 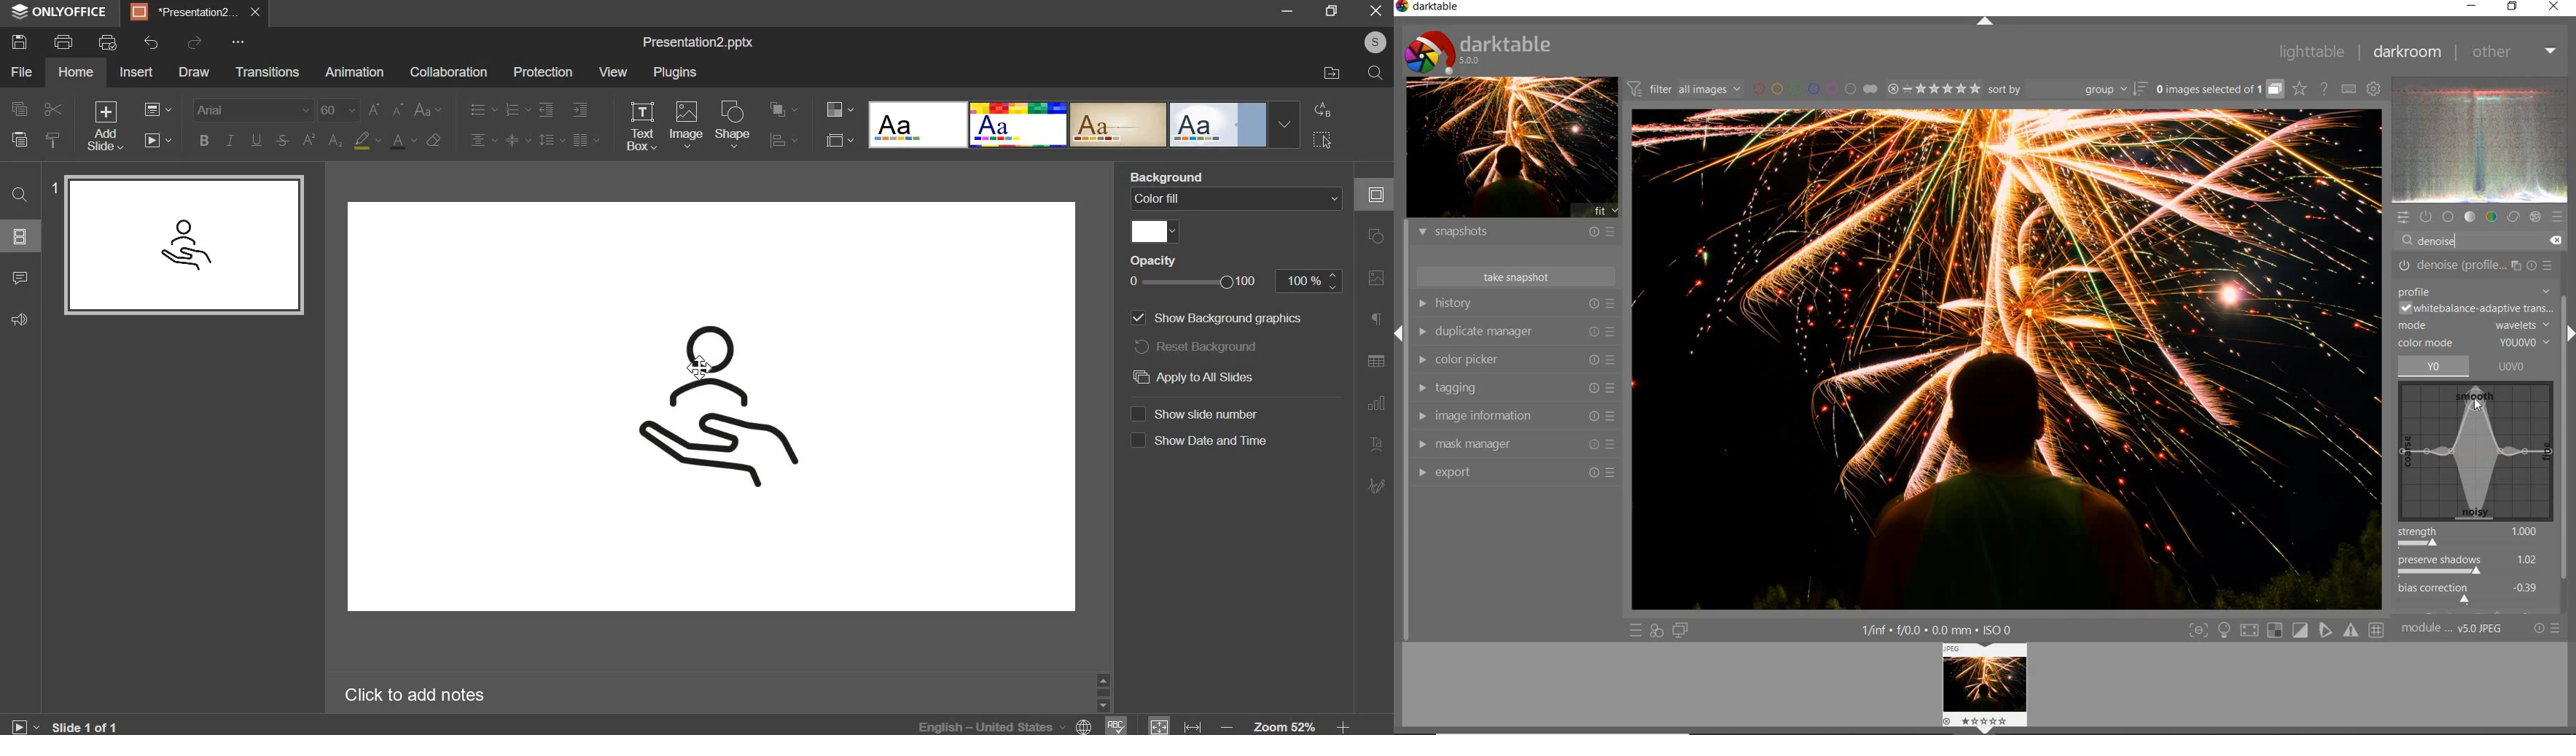 What do you see at coordinates (22, 71) in the screenshot?
I see `file` at bounding box center [22, 71].